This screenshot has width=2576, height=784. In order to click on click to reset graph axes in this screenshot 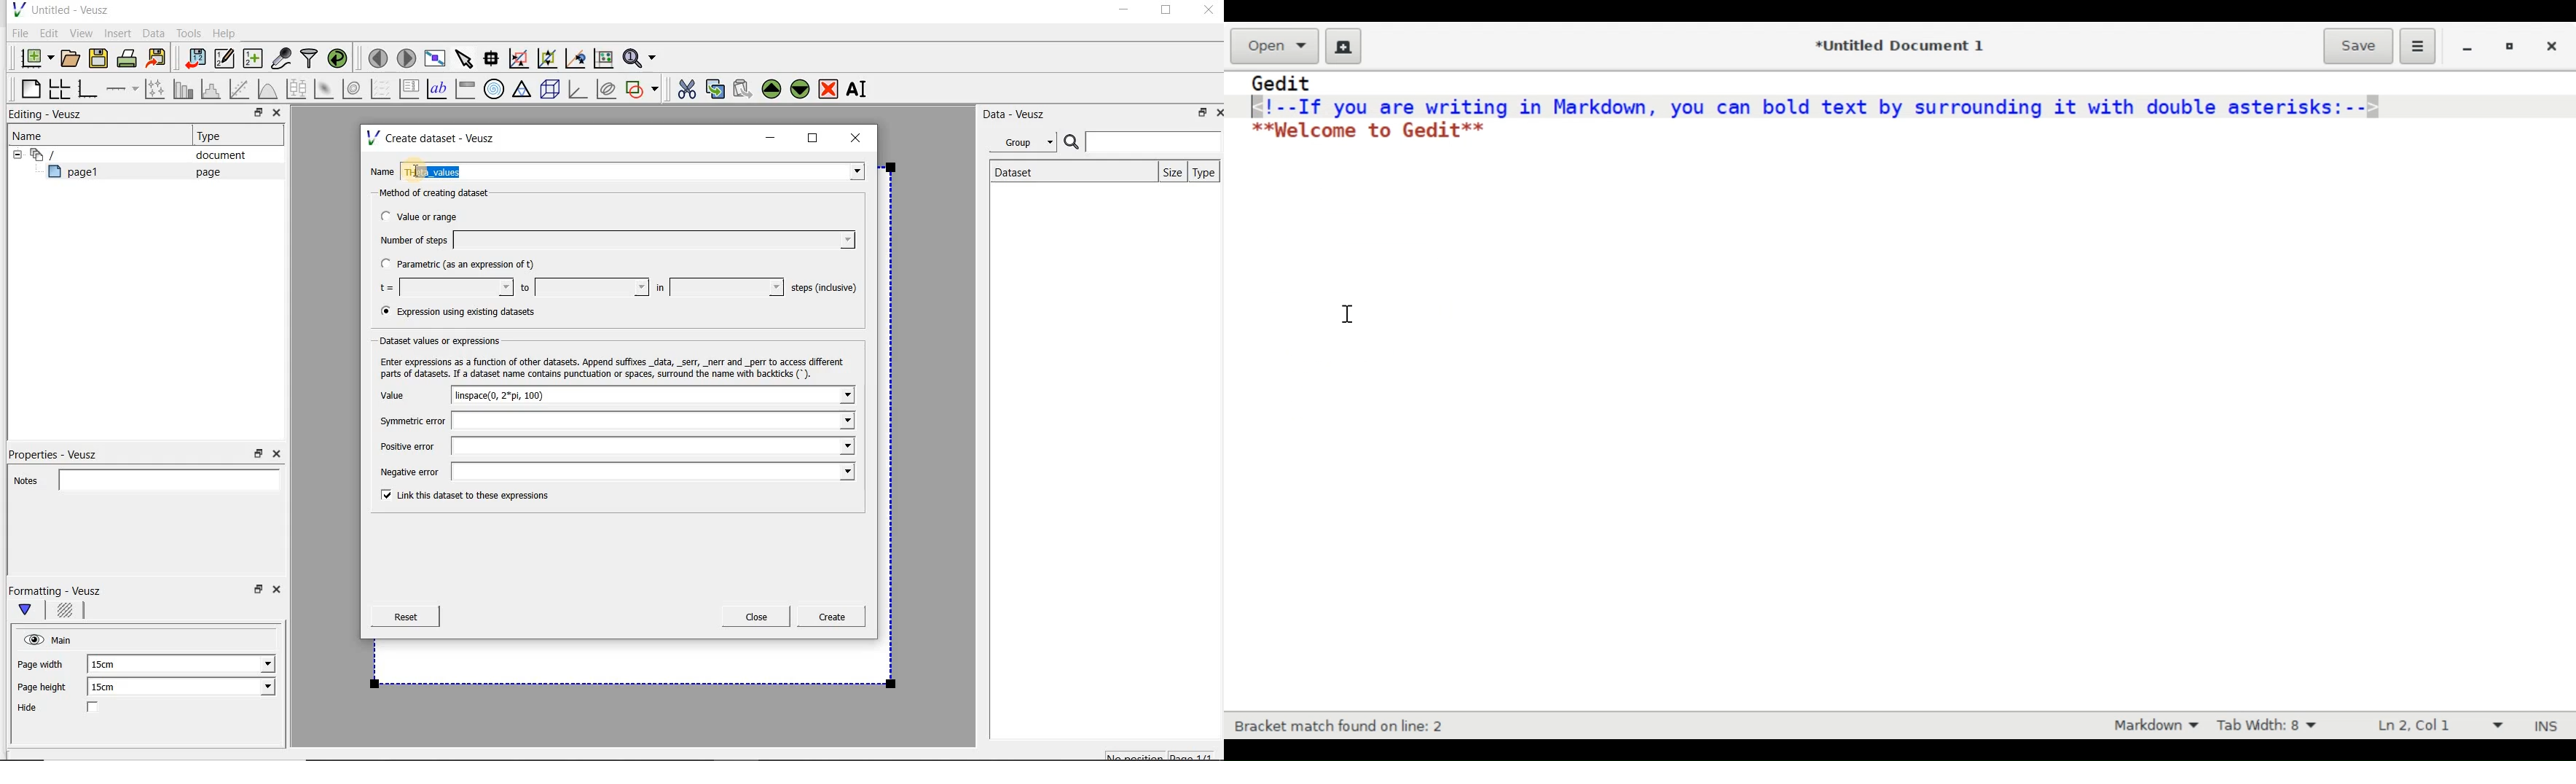, I will do `click(603, 58)`.